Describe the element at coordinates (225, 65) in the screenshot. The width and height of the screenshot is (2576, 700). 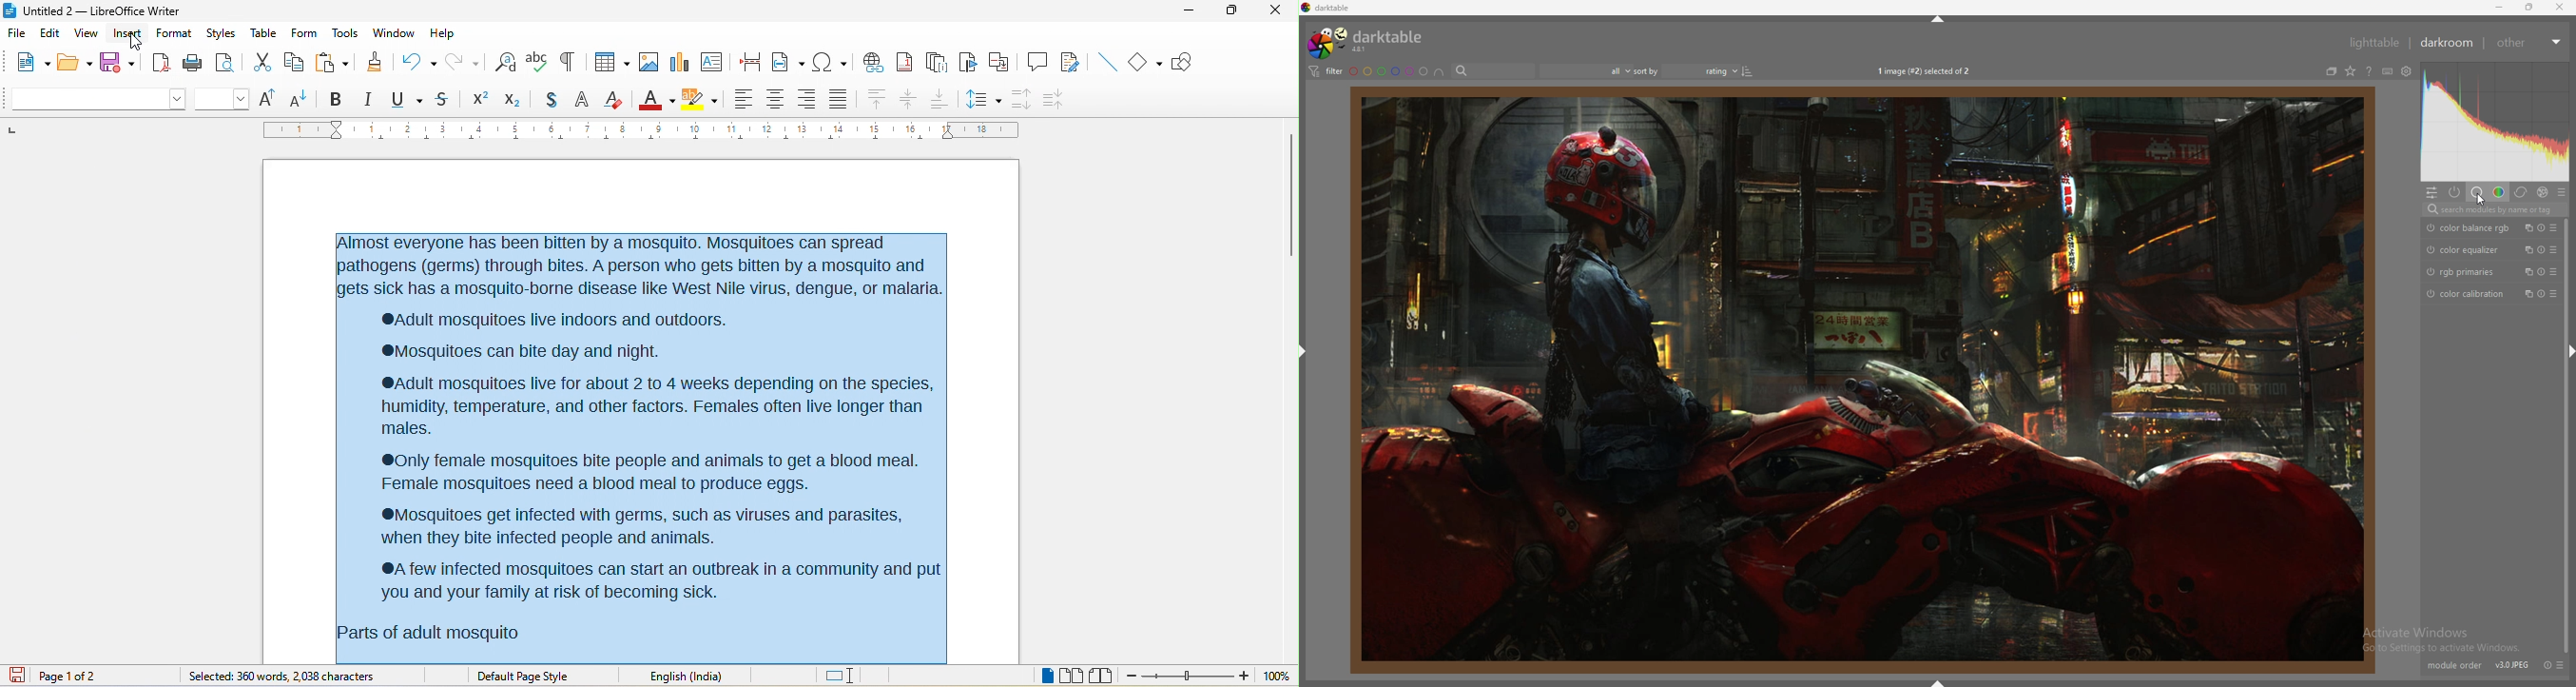
I see `print preview` at that location.